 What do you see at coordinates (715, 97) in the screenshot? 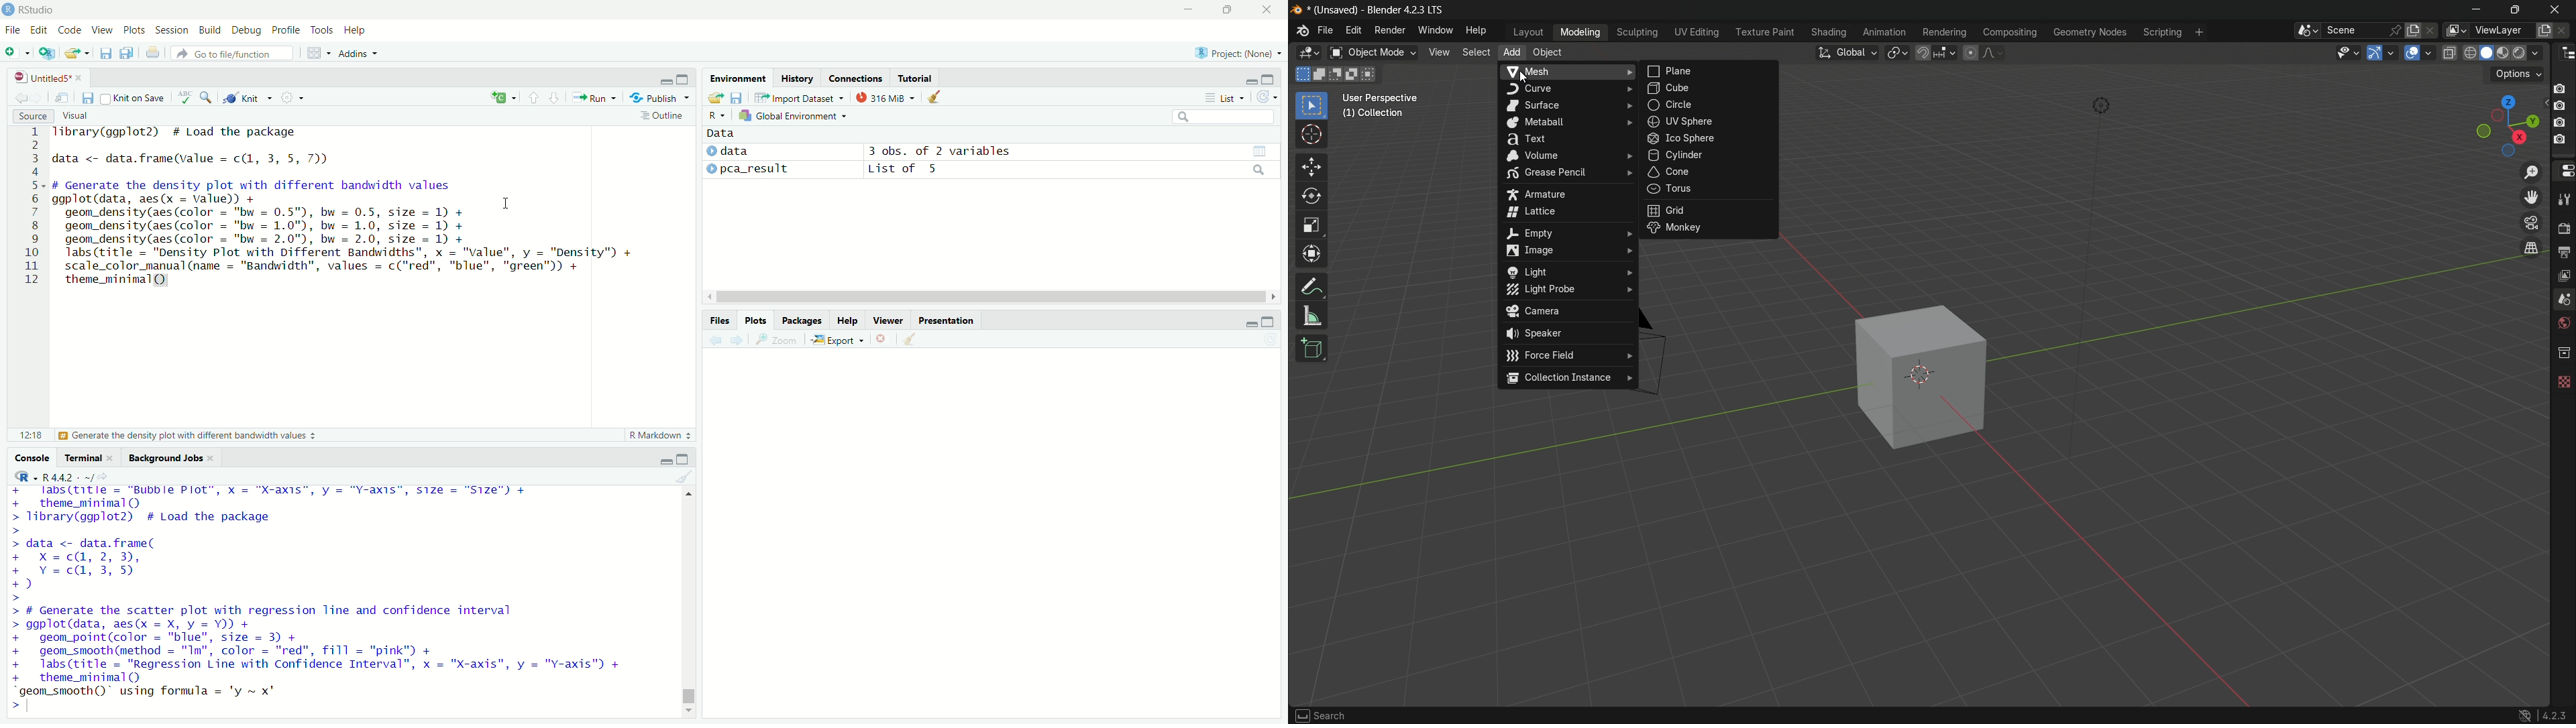
I see `Load workspace` at bounding box center [715, 97].